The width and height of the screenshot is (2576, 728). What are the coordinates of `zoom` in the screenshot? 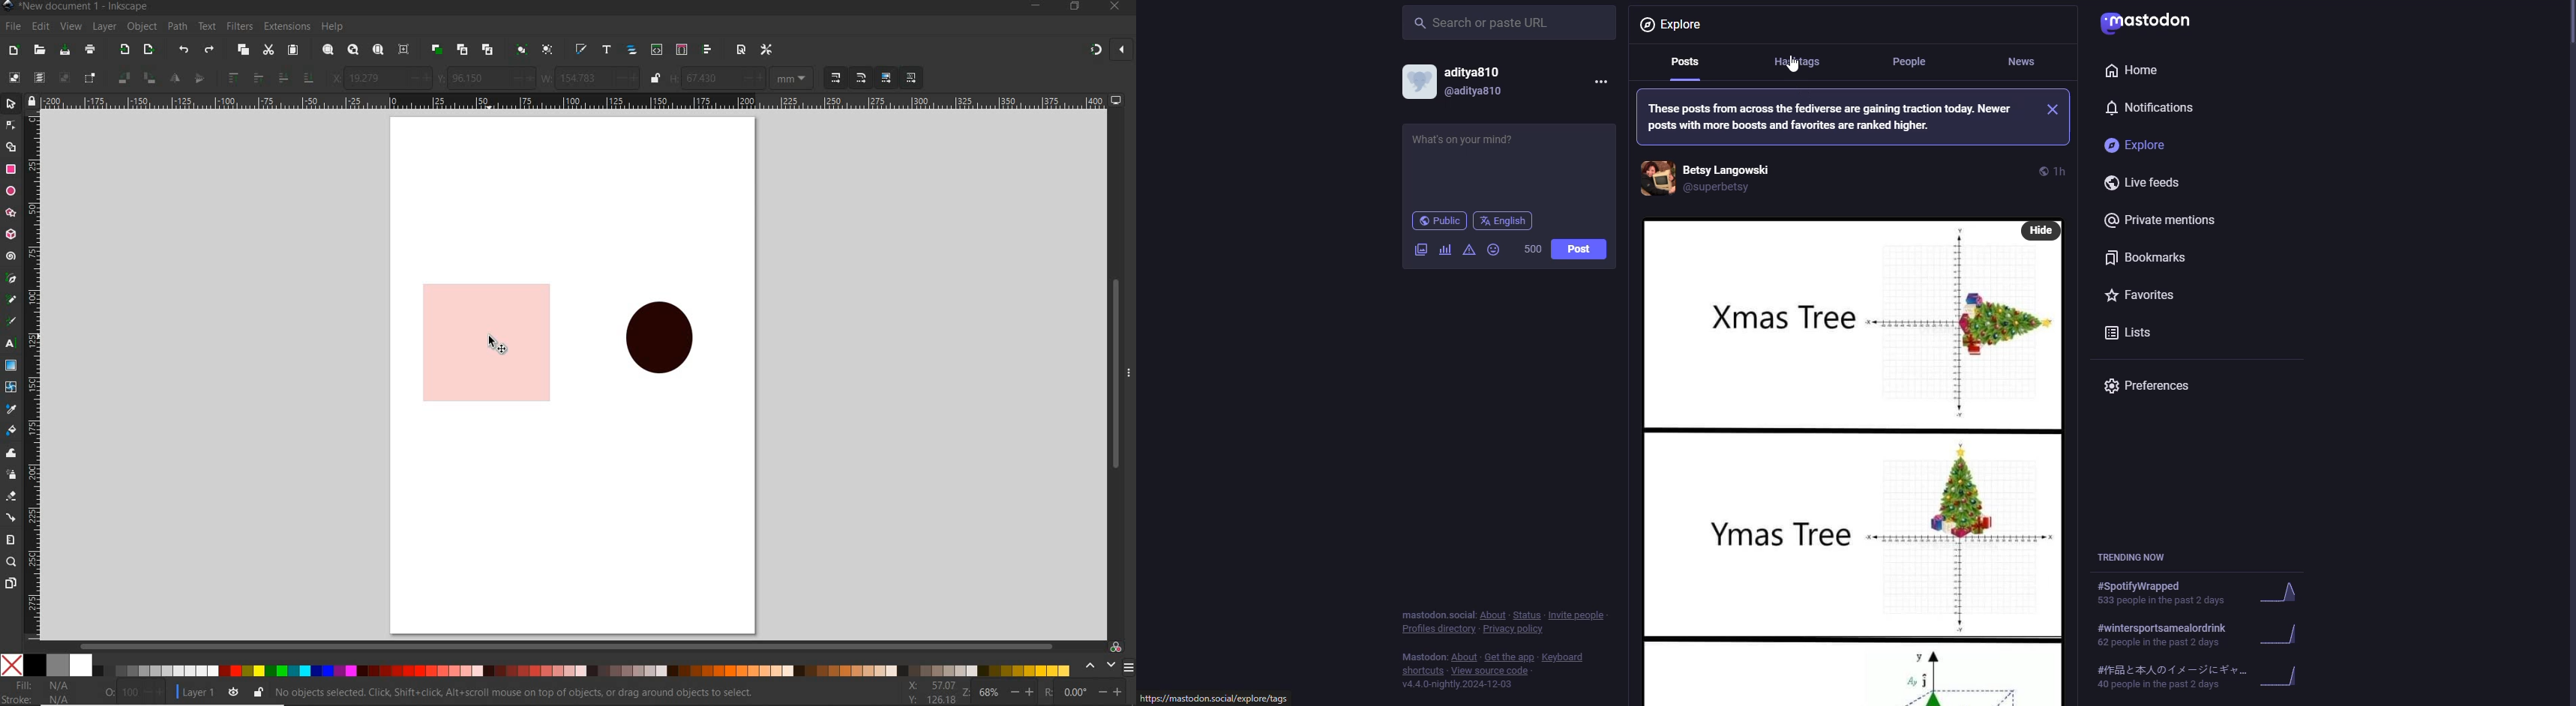 It's located at (1006, 694).